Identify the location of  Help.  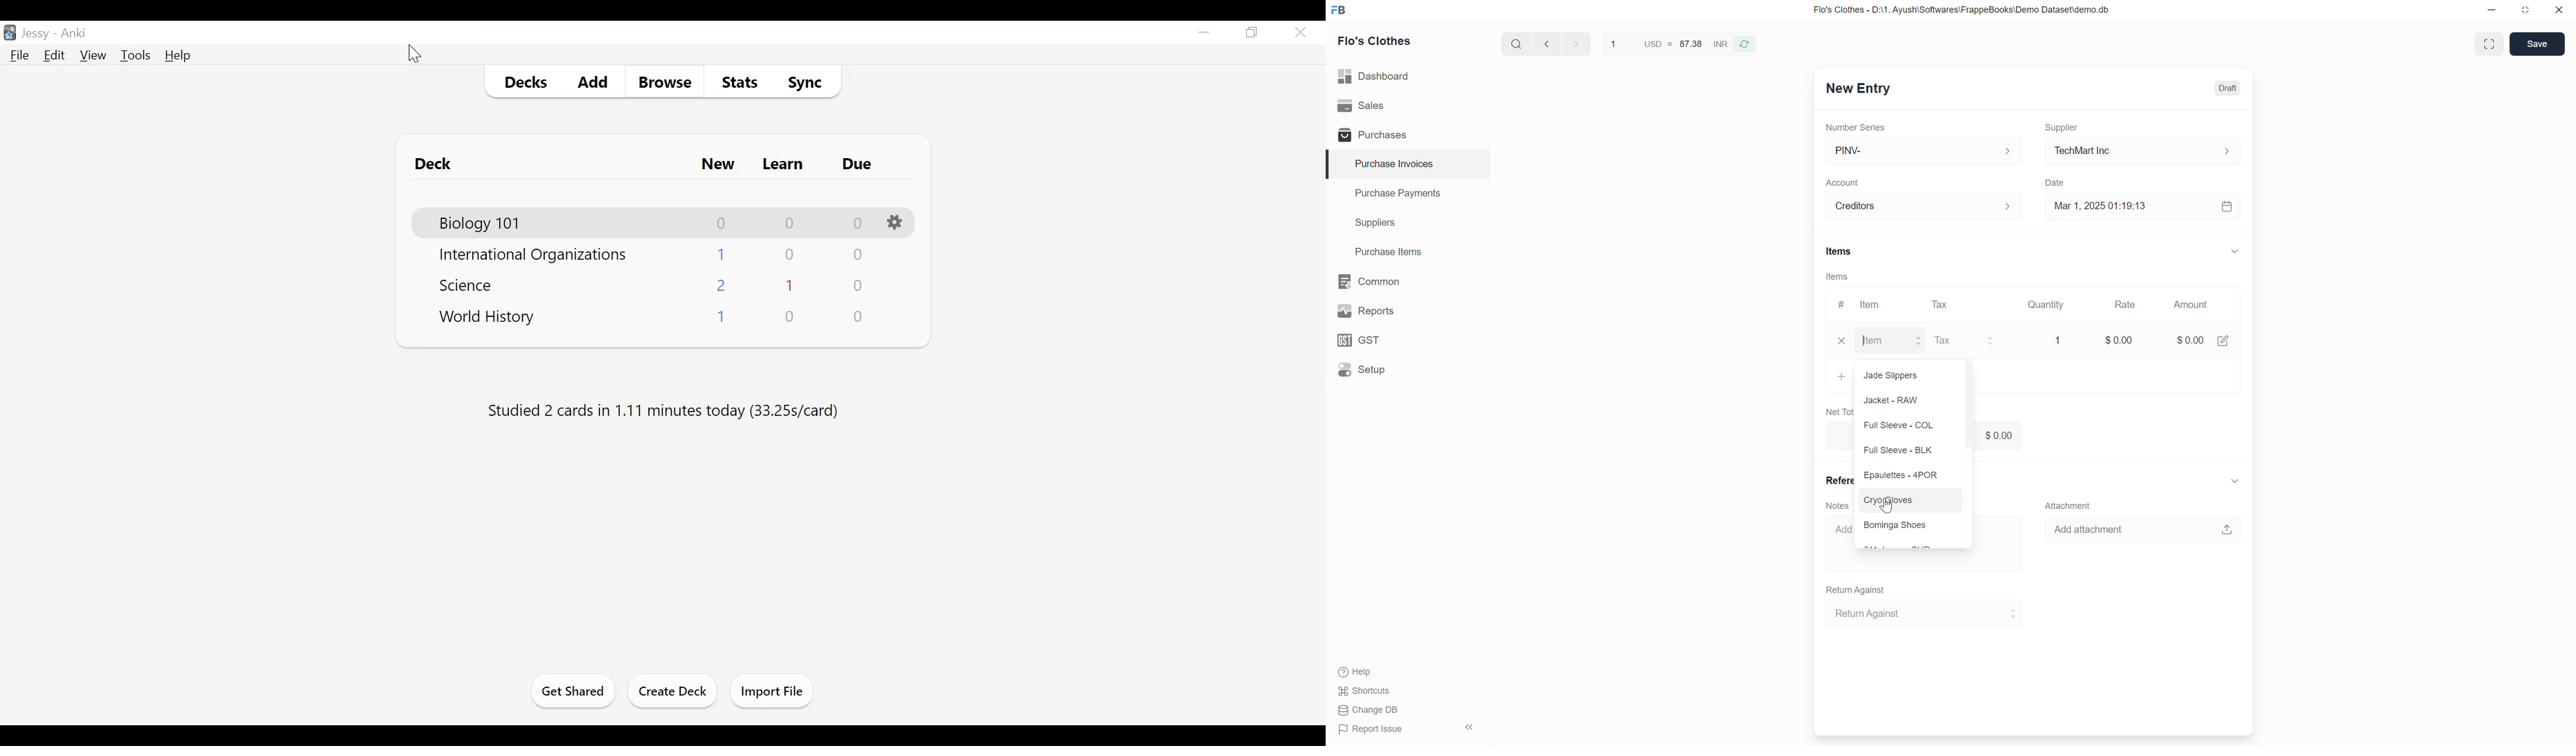
(1366, 673).